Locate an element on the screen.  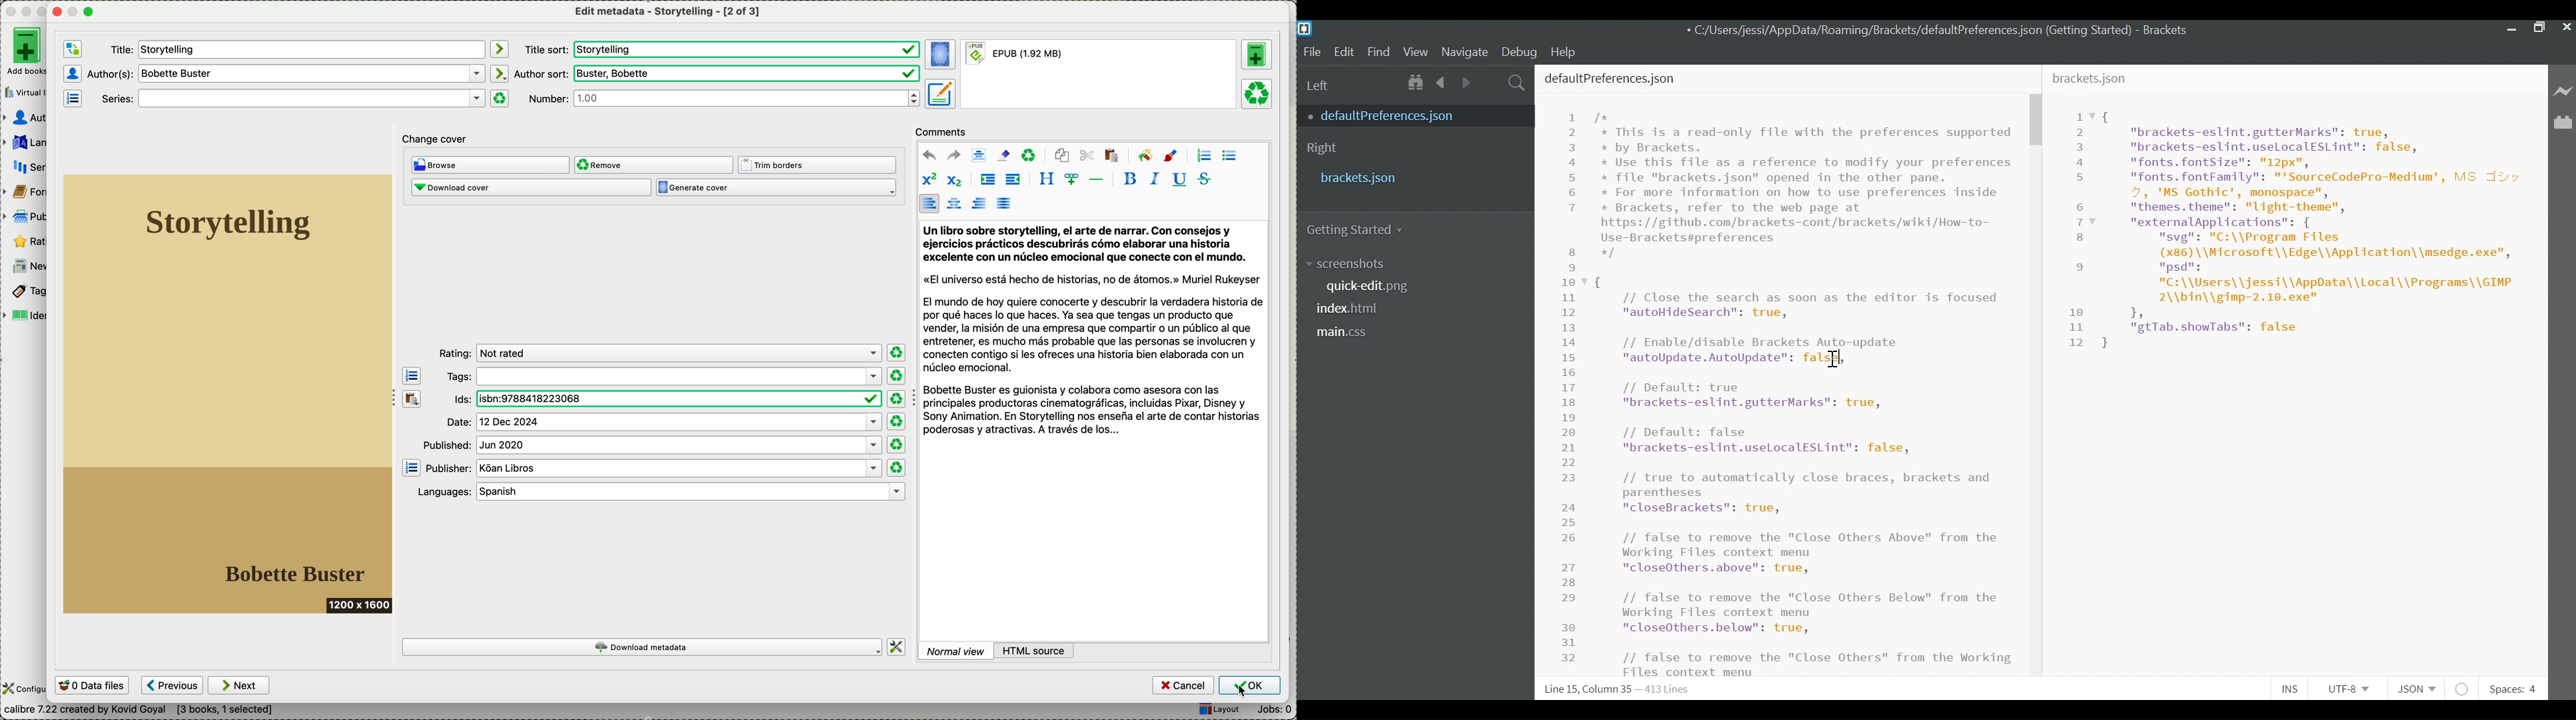
No lintel available for JSON is located at coordinates (2463, 689).